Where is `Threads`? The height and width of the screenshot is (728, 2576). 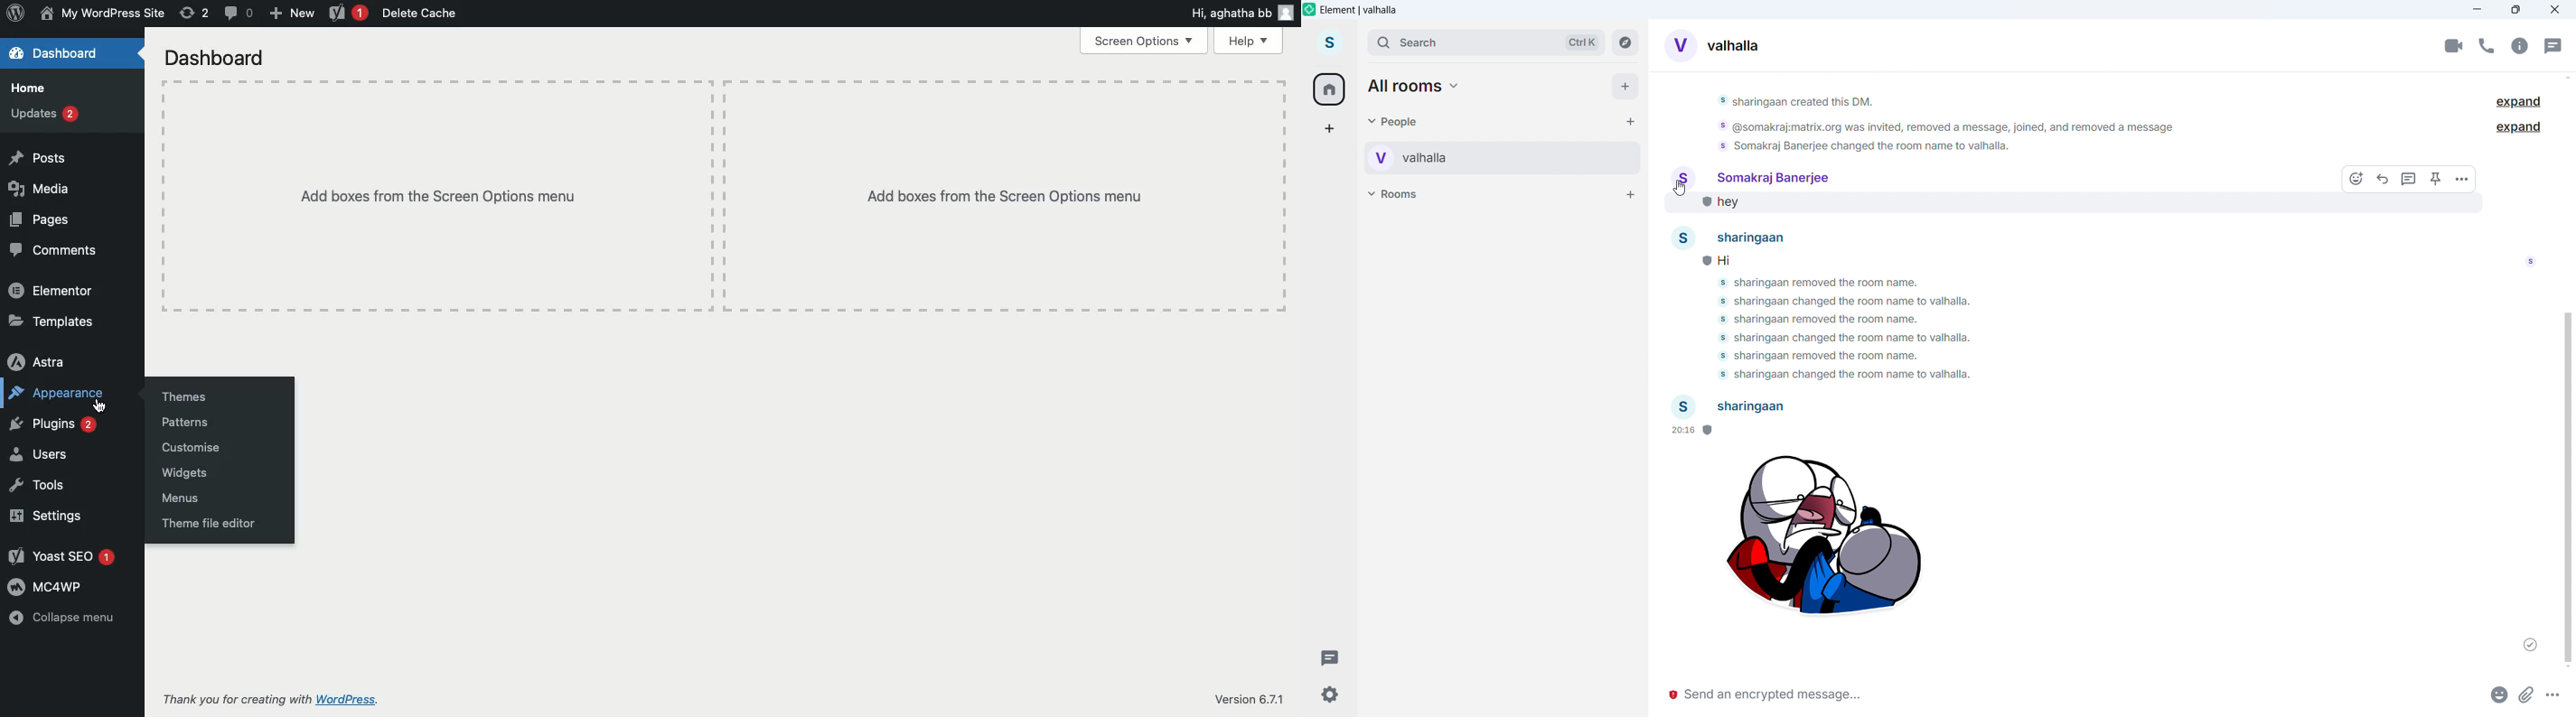
Threads is located at coordinates (1329, 656).